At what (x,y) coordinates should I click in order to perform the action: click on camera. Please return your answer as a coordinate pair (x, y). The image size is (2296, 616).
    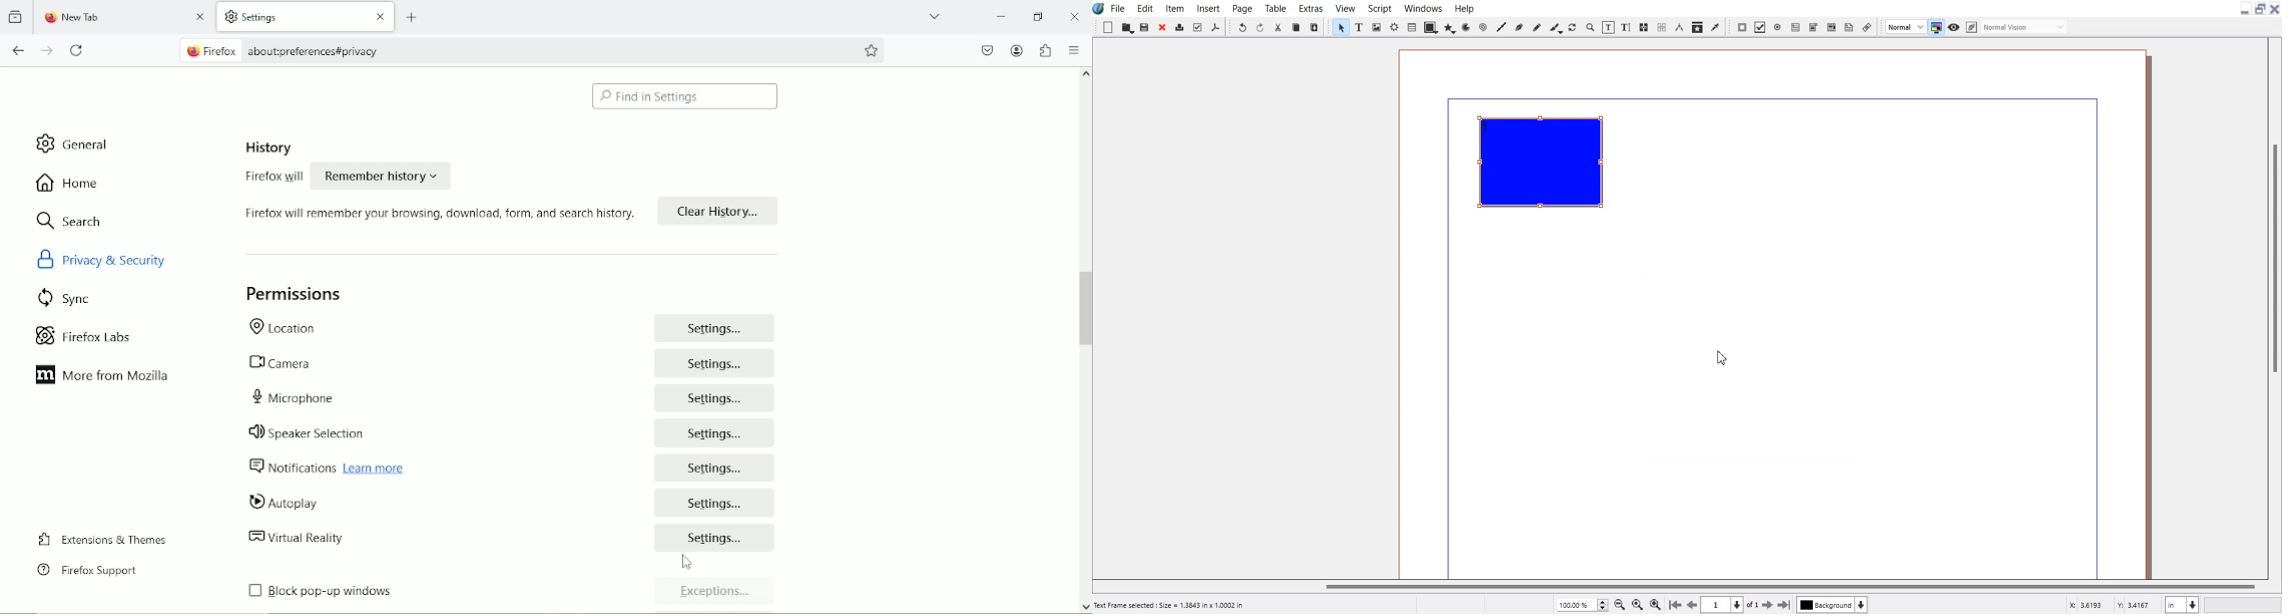
    Looking at the image, I should click on (391, 362).